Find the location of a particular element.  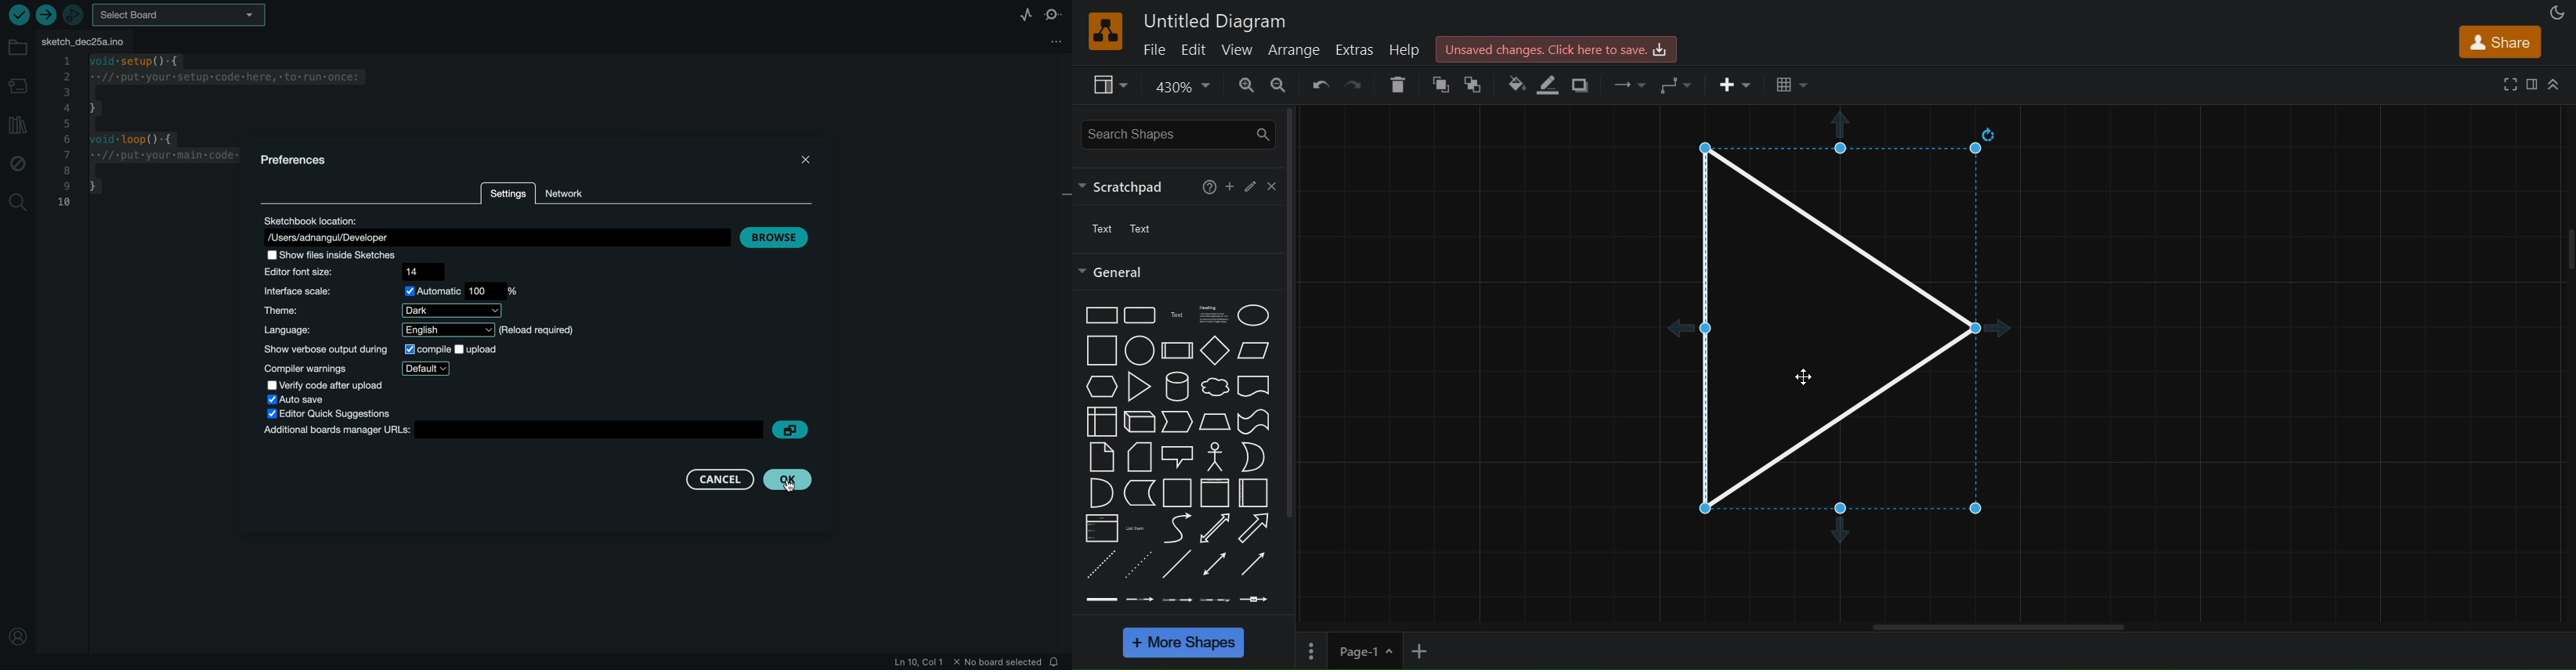

text  is located at coordinates (1125, 229).